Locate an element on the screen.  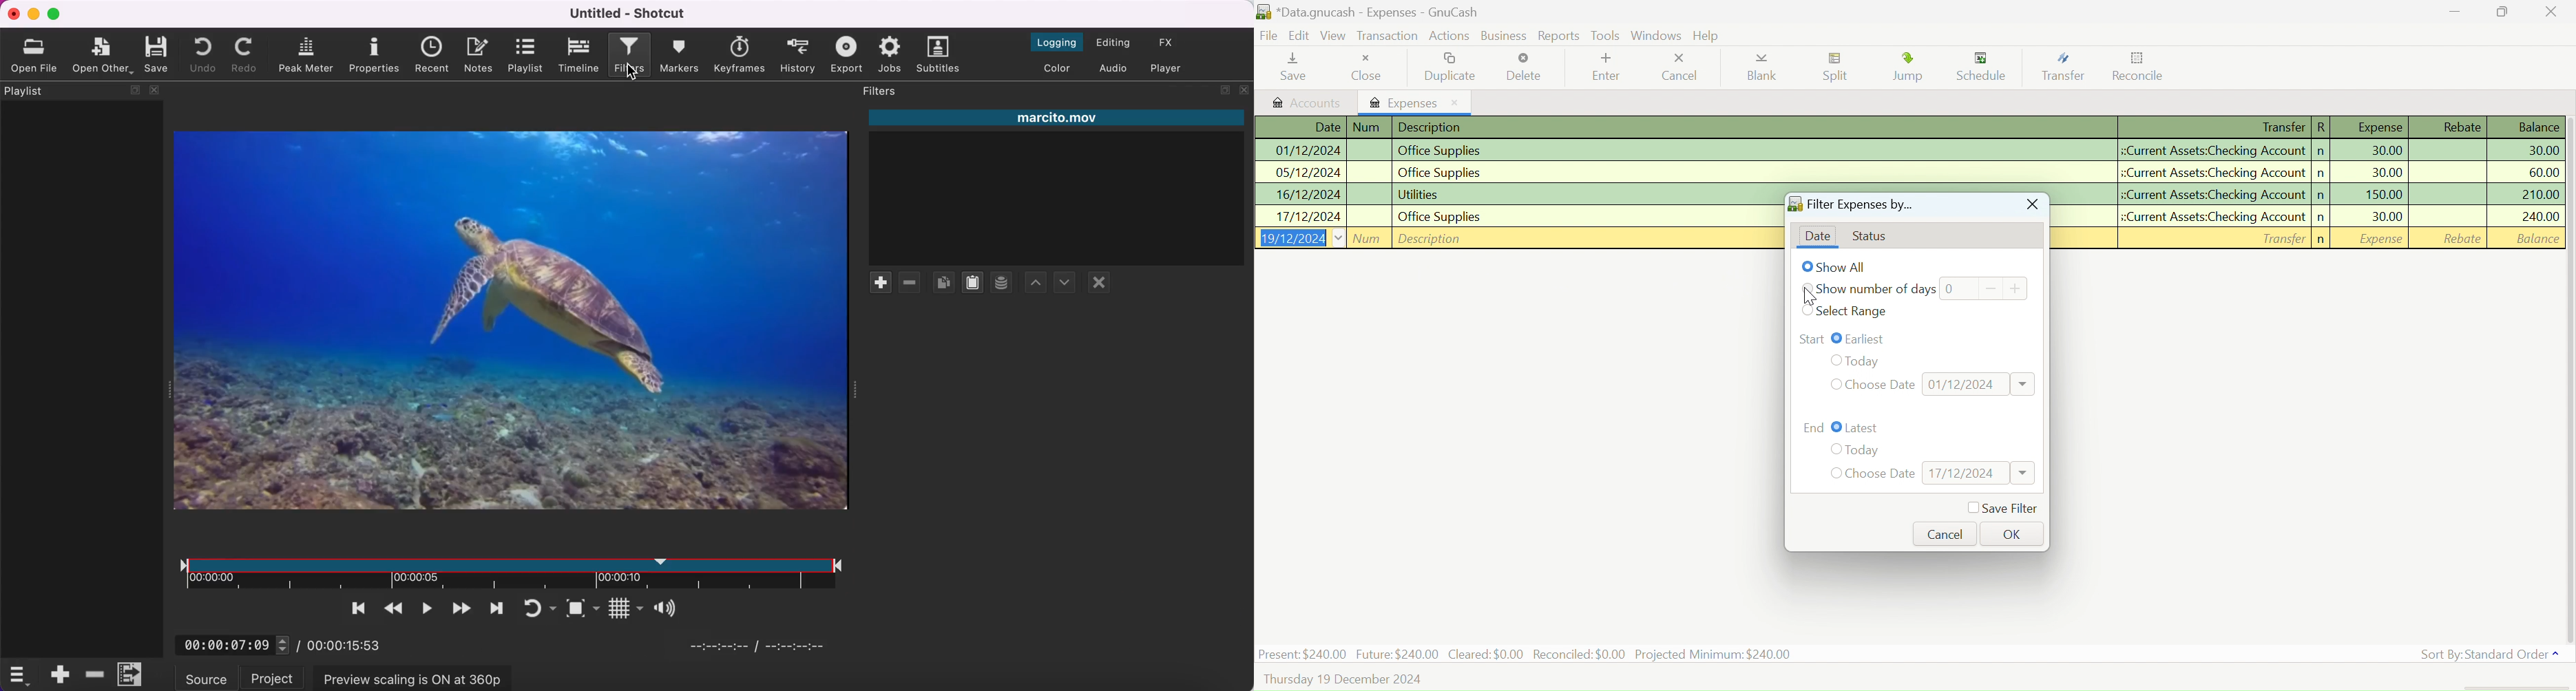
Utilities Transaction is located at coordinates (2312, 193).